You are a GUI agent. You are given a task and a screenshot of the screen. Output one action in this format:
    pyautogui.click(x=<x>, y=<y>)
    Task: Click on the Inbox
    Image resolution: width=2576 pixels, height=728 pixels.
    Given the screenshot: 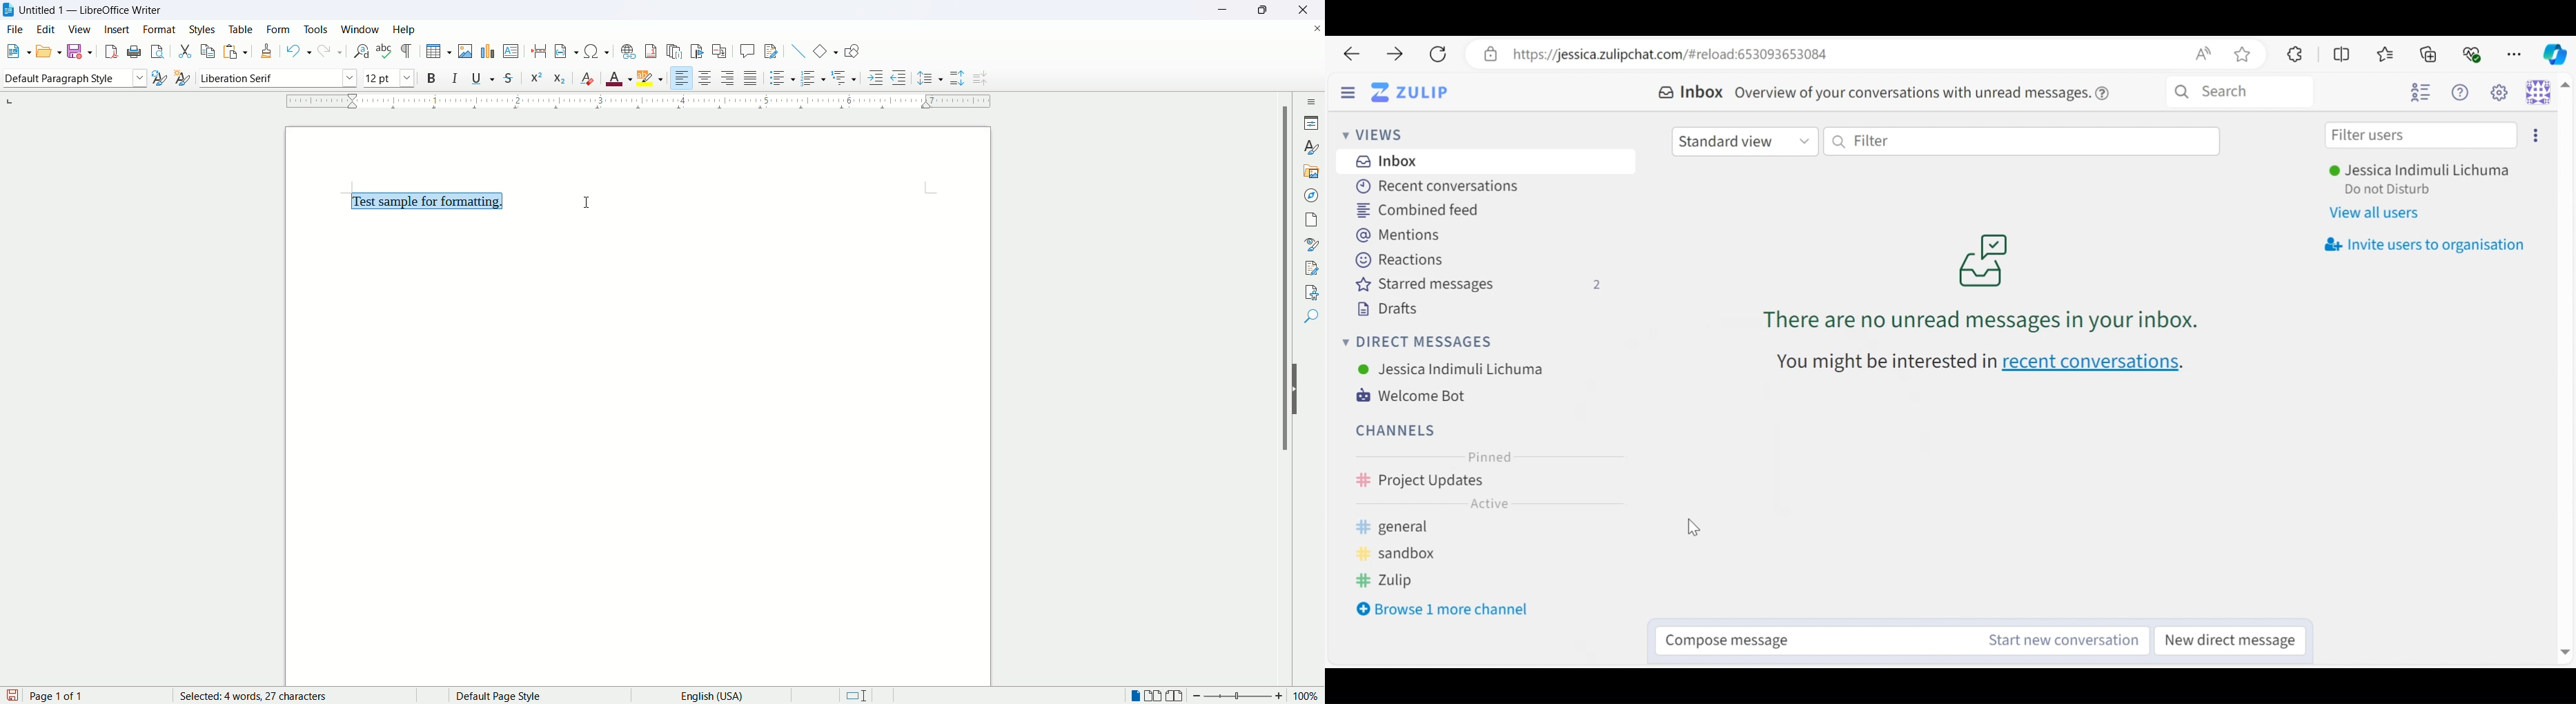 What is the action you would take?
    pyautogui.click(x=1690, y=93)
    